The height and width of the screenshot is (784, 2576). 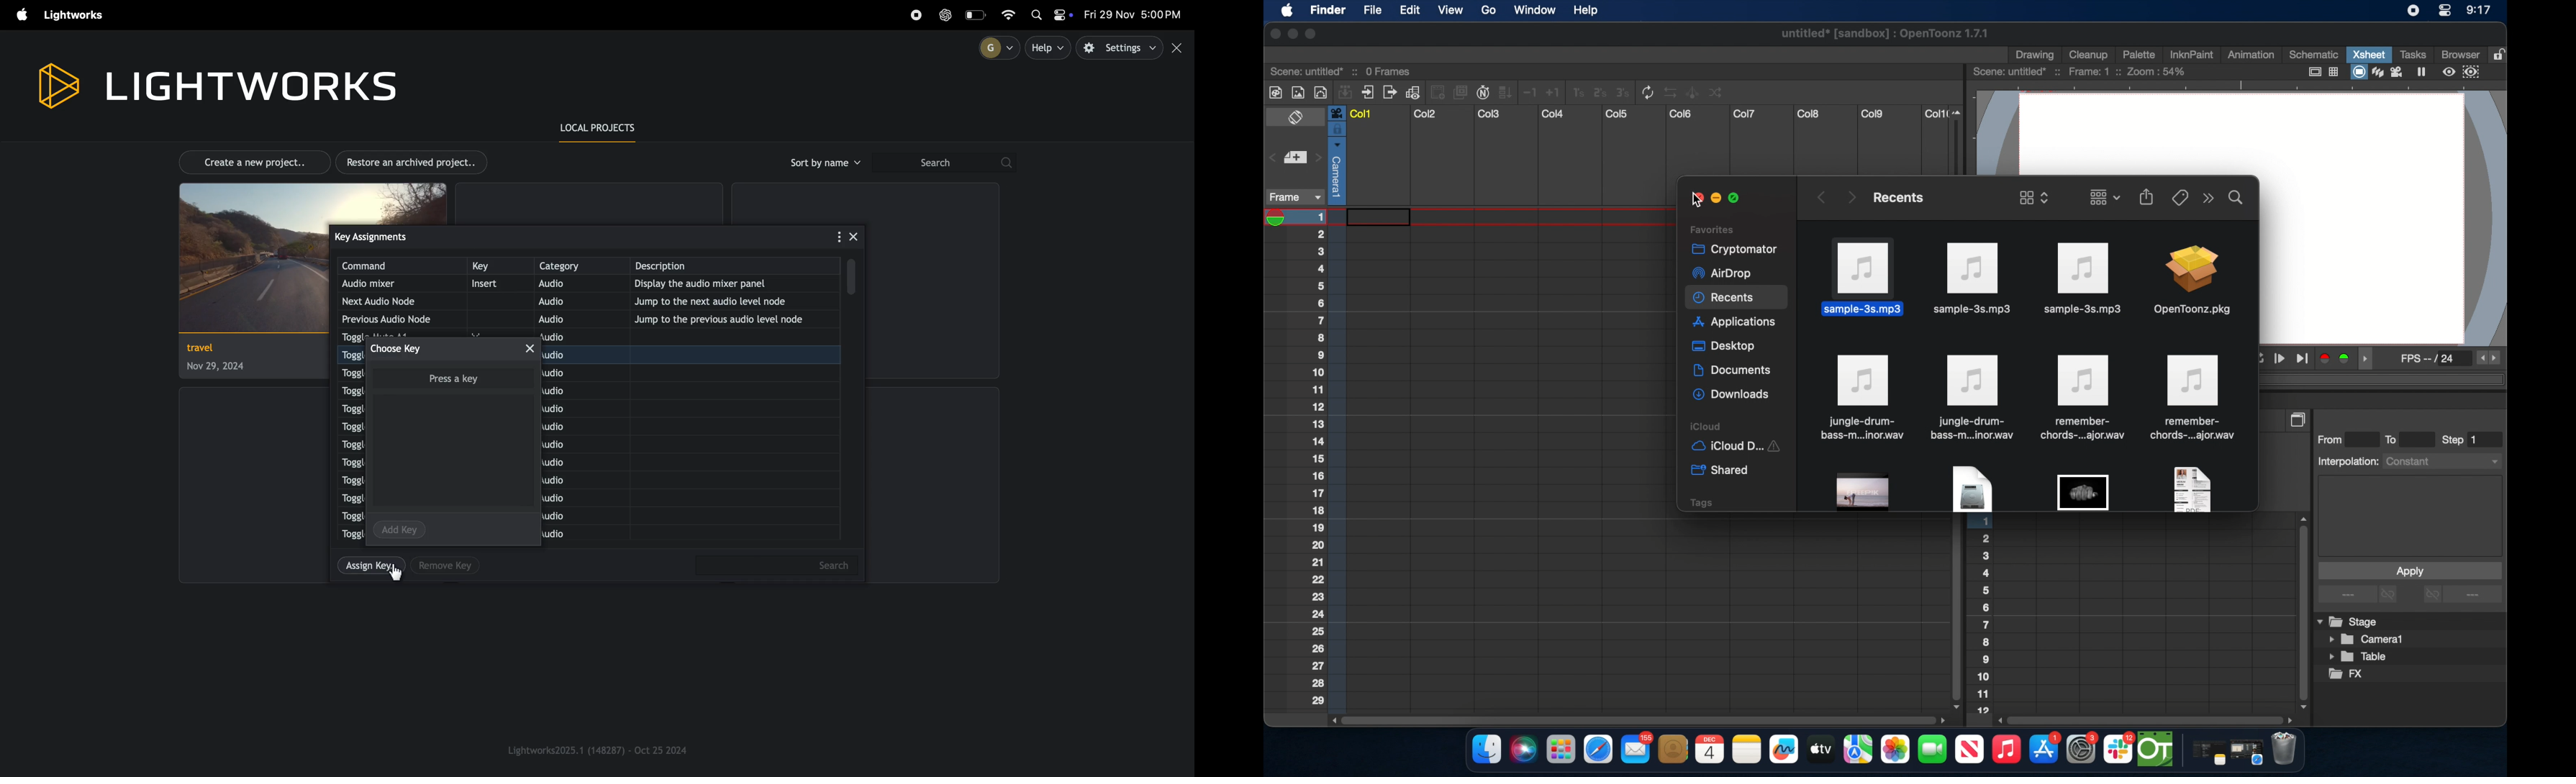 I want to click on sort by name, so click(x=824, y=163).